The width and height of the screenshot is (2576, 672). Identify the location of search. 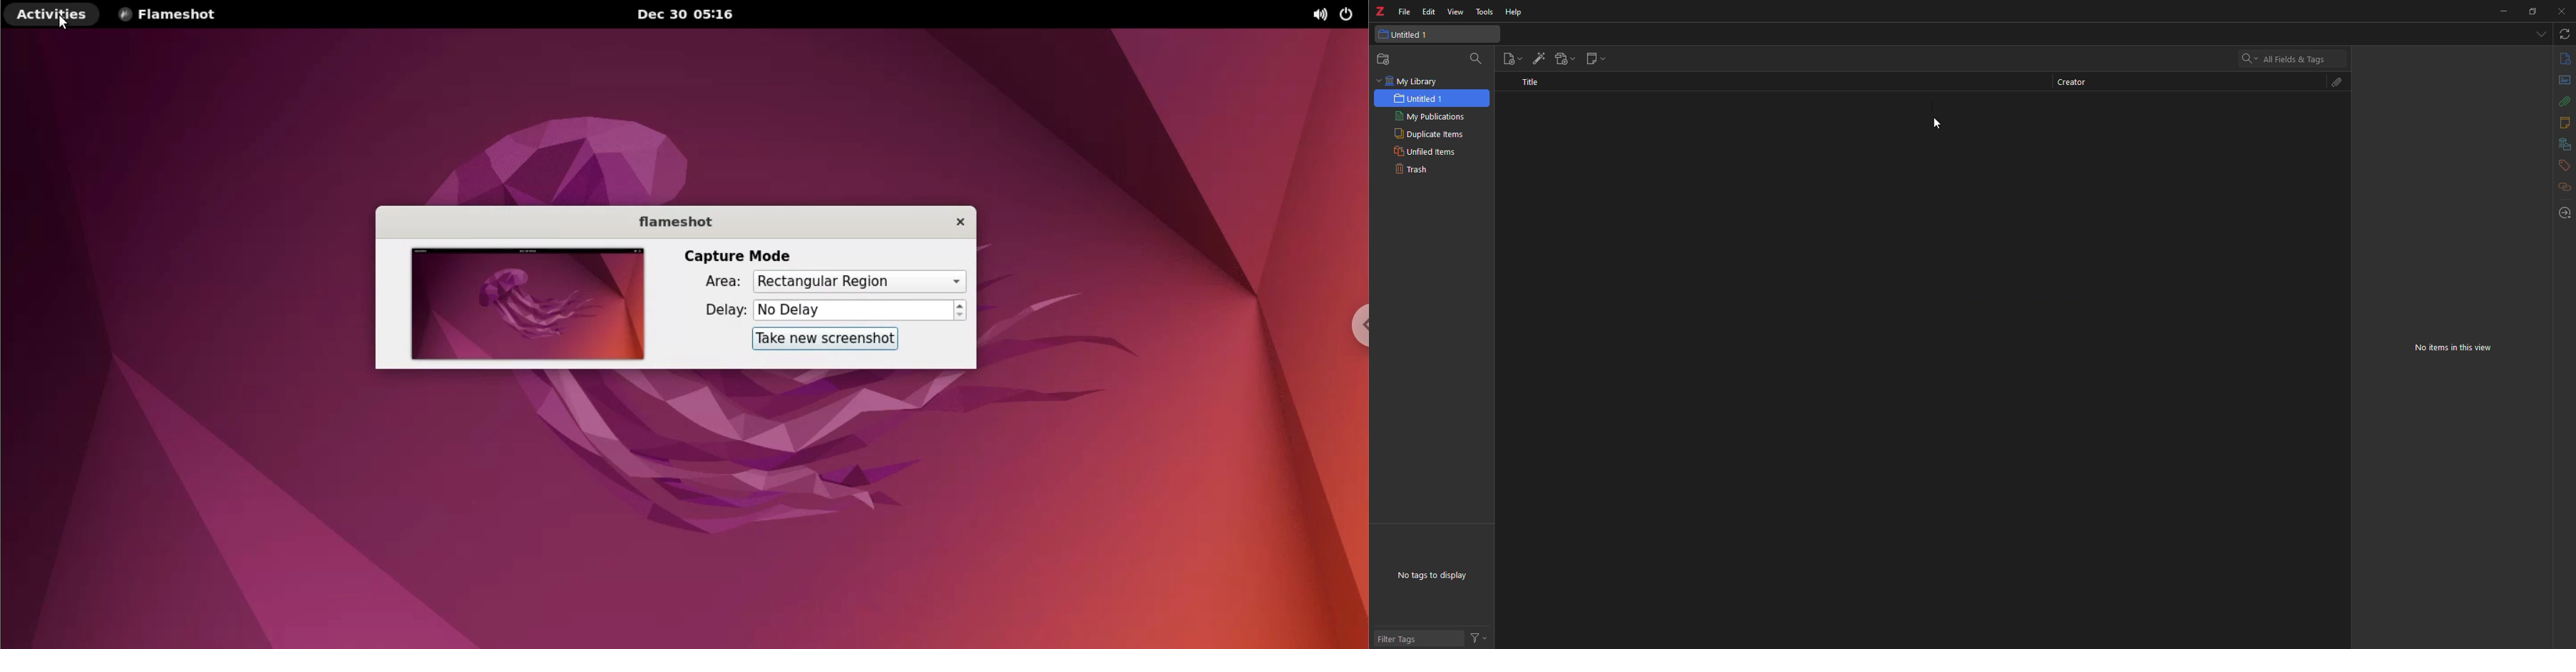
(1480, 58).